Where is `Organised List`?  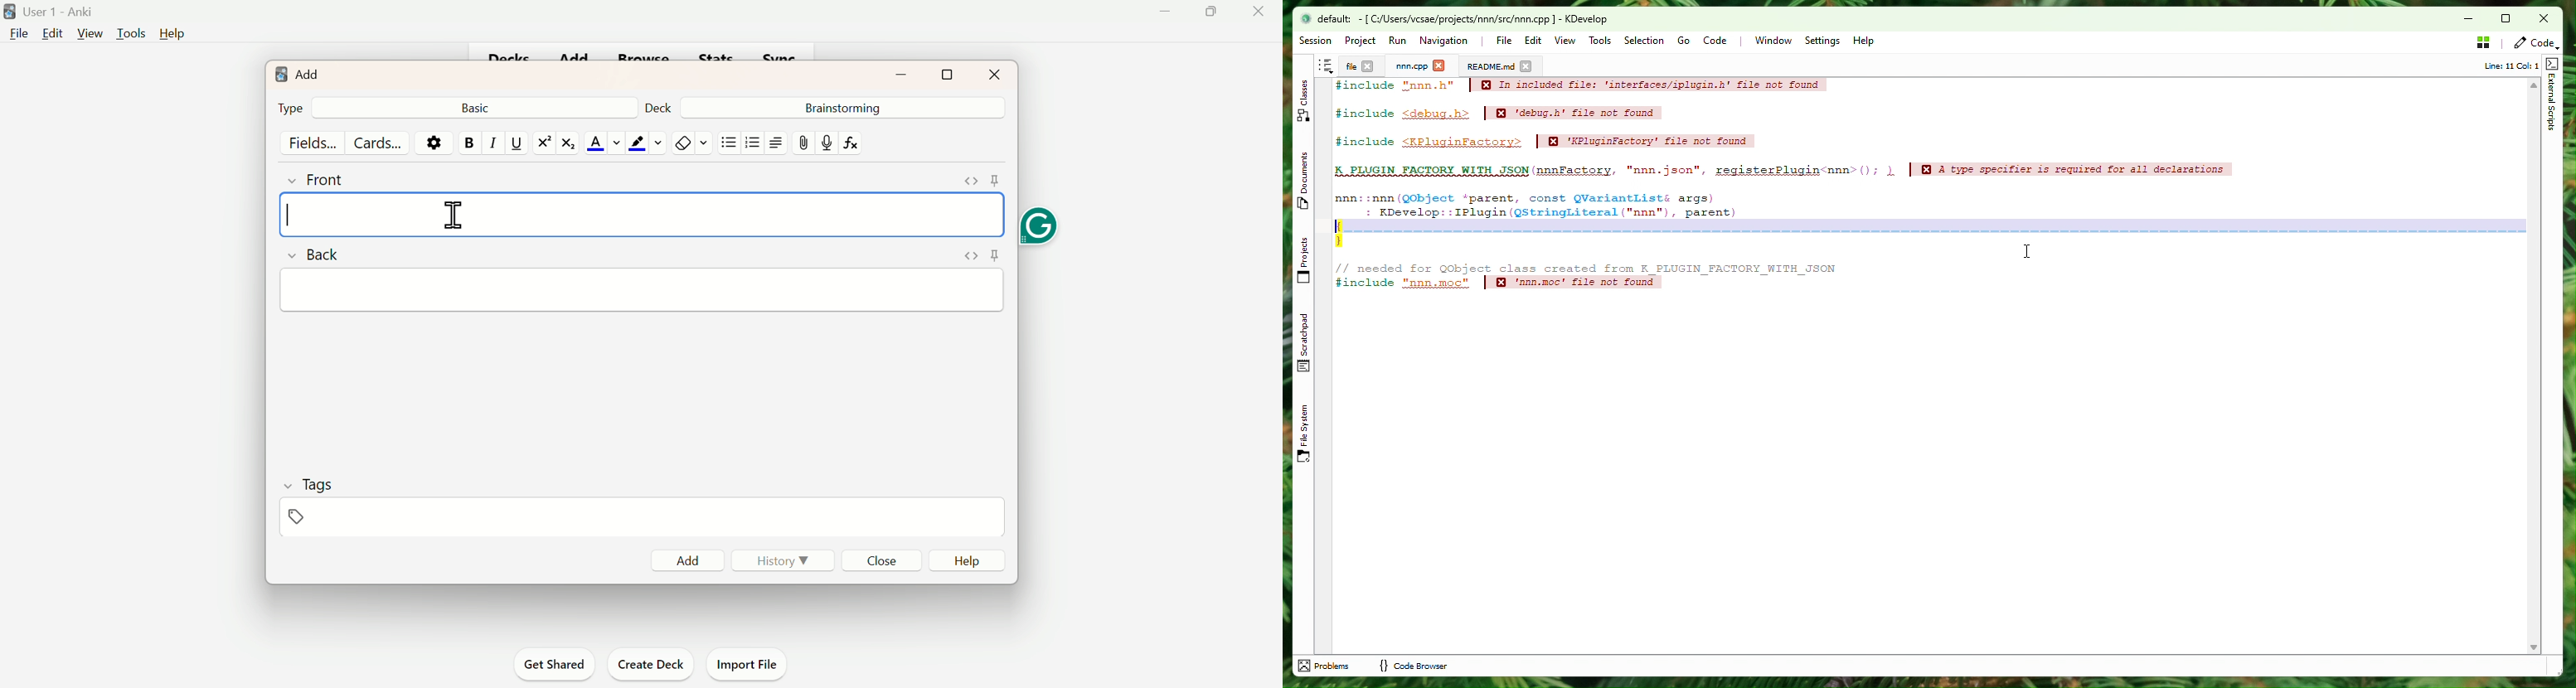
Organised List is located at coordinates (750, 142).